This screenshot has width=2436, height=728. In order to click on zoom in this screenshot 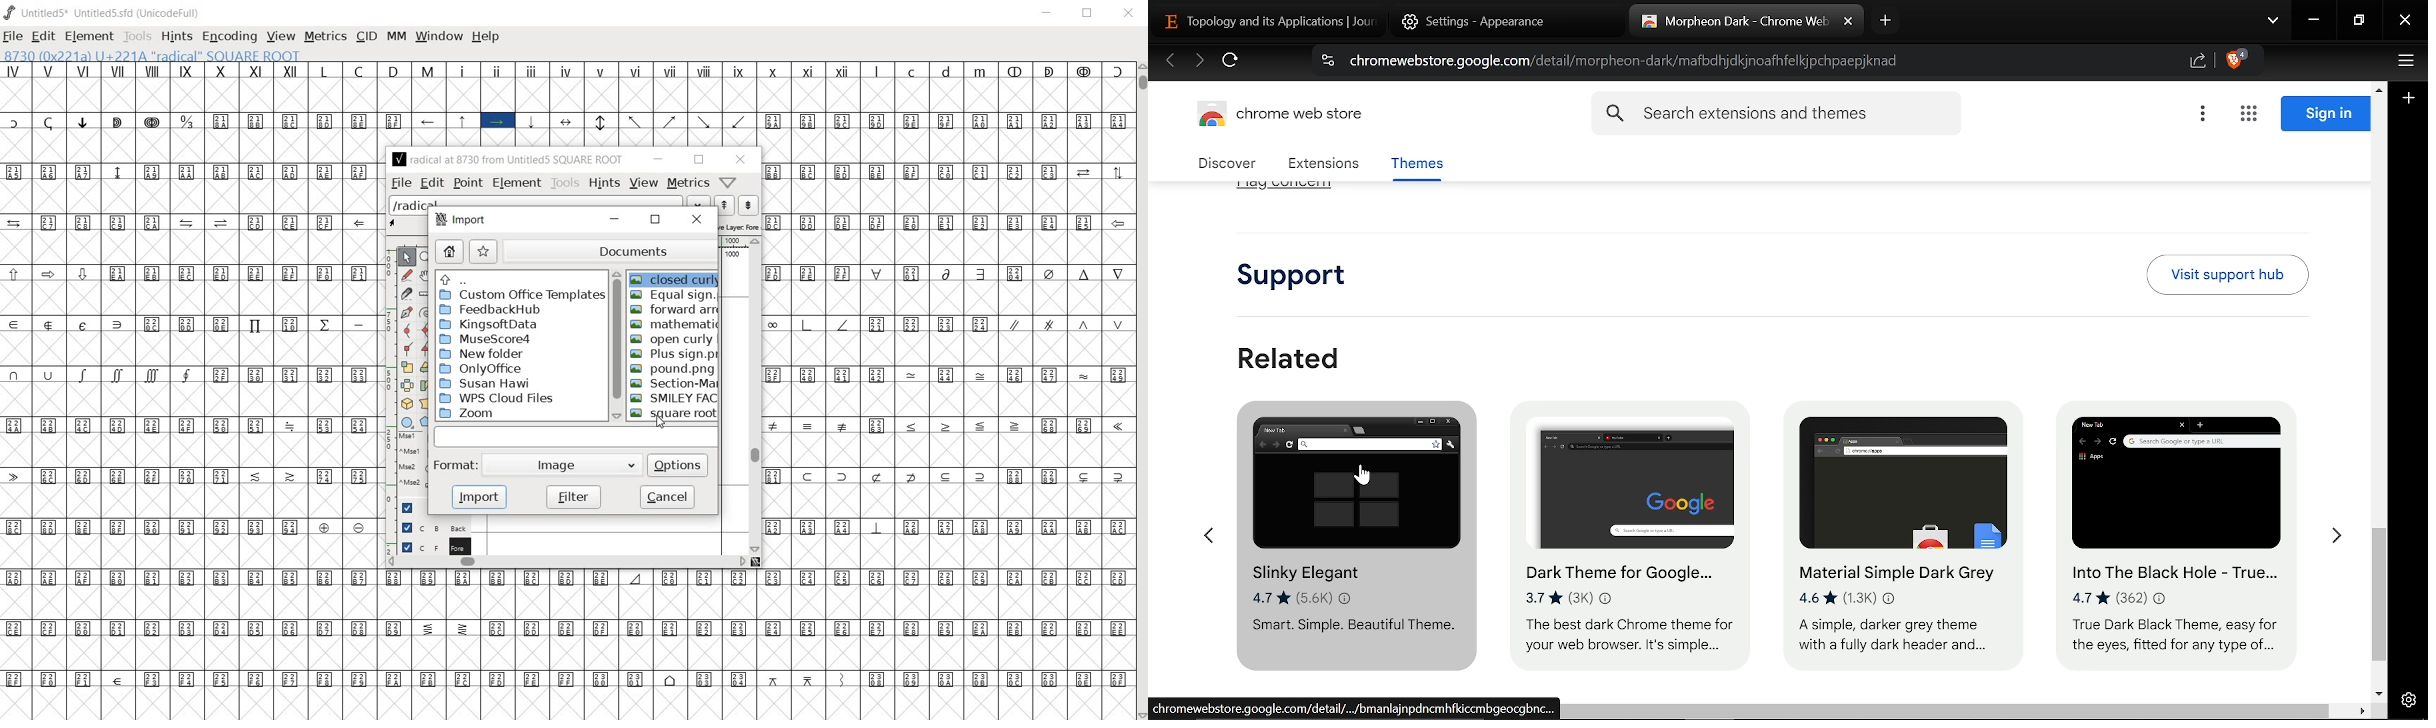, I will do `click(467, 414)`.